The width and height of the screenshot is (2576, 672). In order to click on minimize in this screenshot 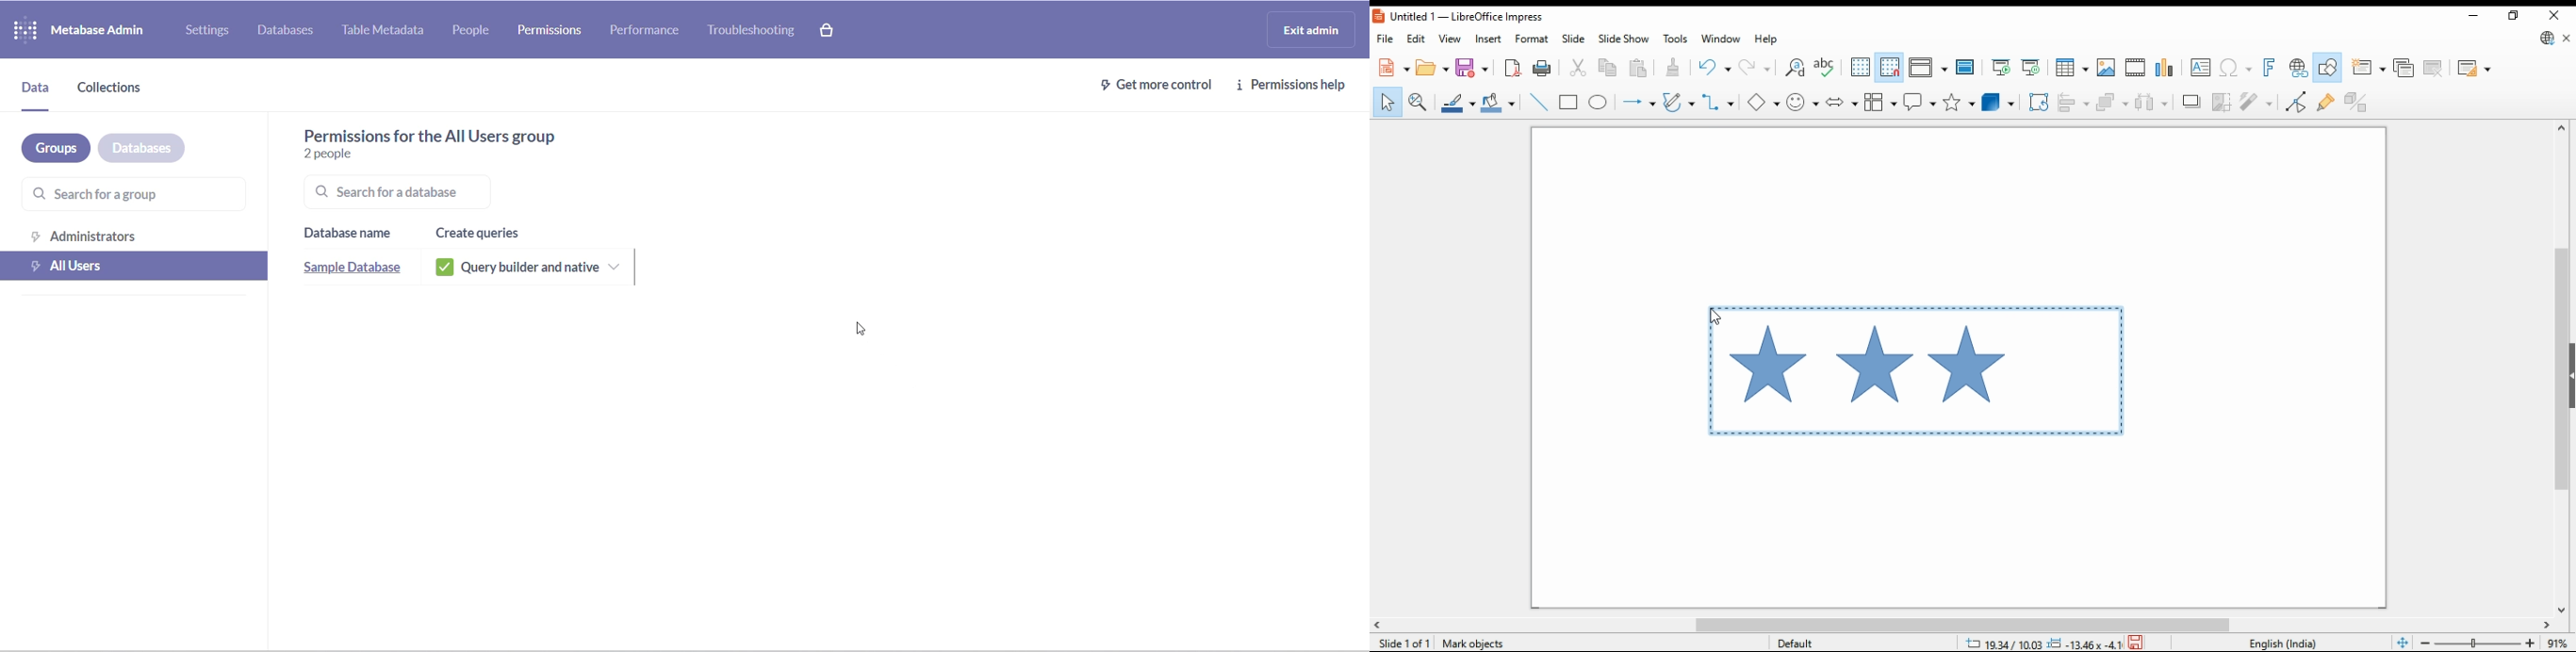, I will do `click(2478, 16)`.